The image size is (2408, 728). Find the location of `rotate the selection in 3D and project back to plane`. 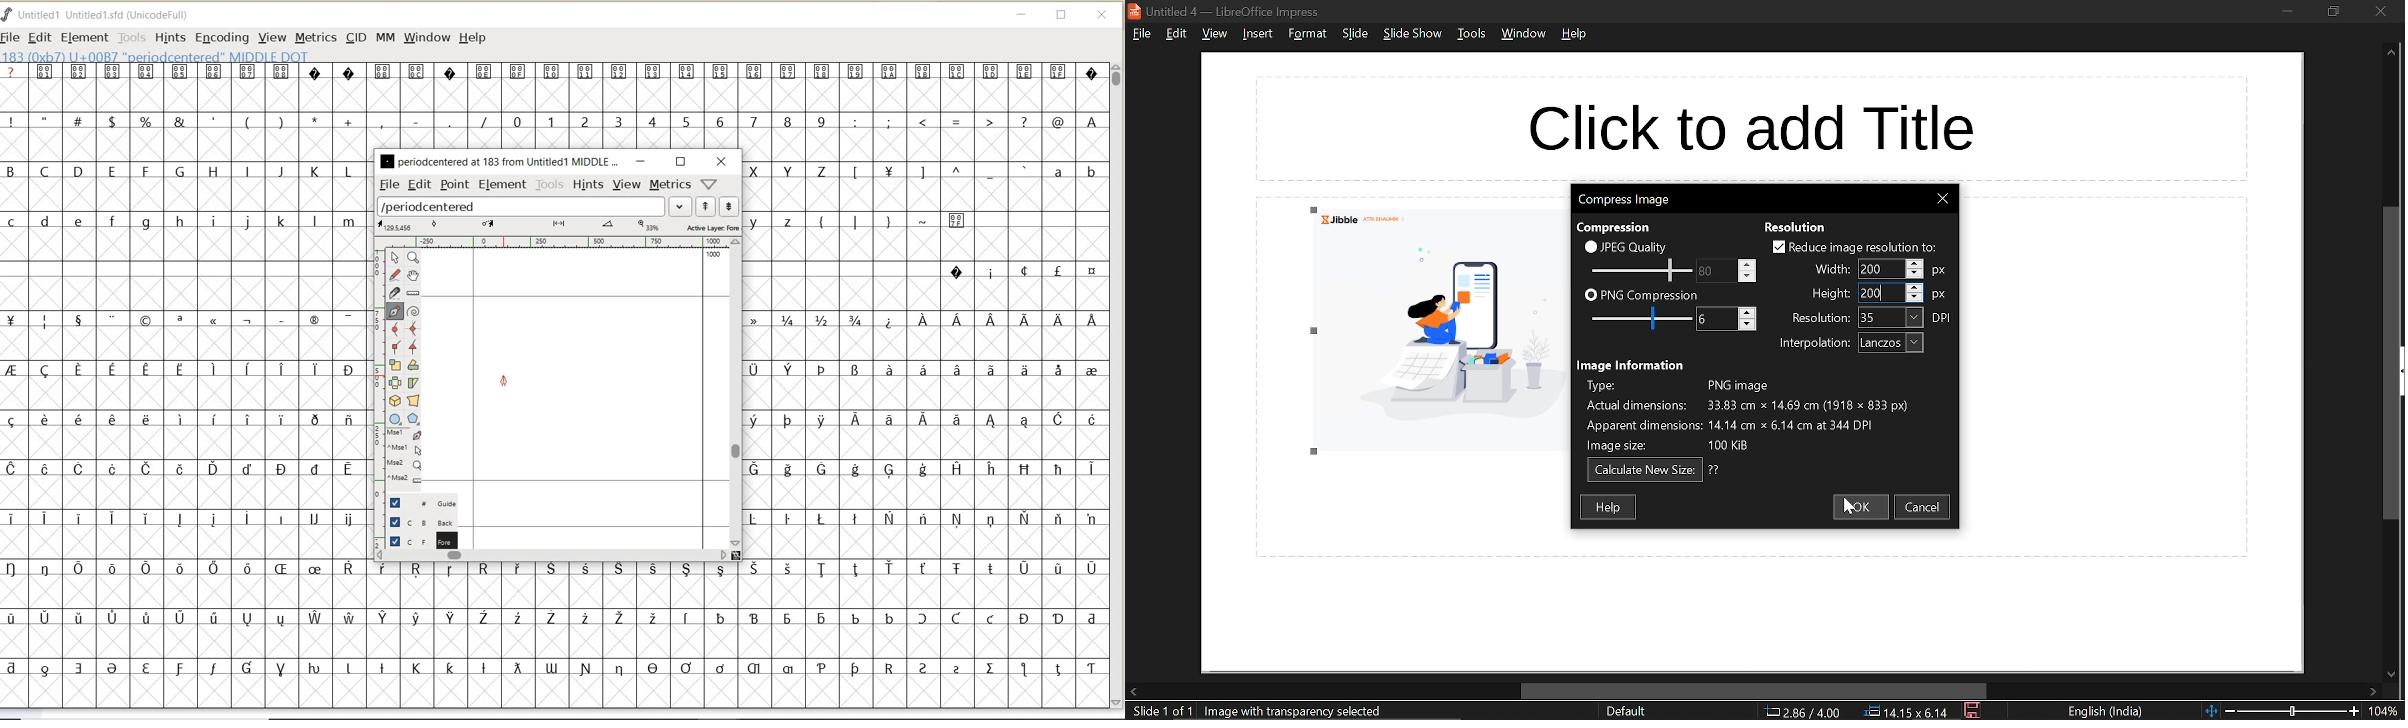

rotate the selection in 3D and project back to plane is located at coordinates (394, 400).